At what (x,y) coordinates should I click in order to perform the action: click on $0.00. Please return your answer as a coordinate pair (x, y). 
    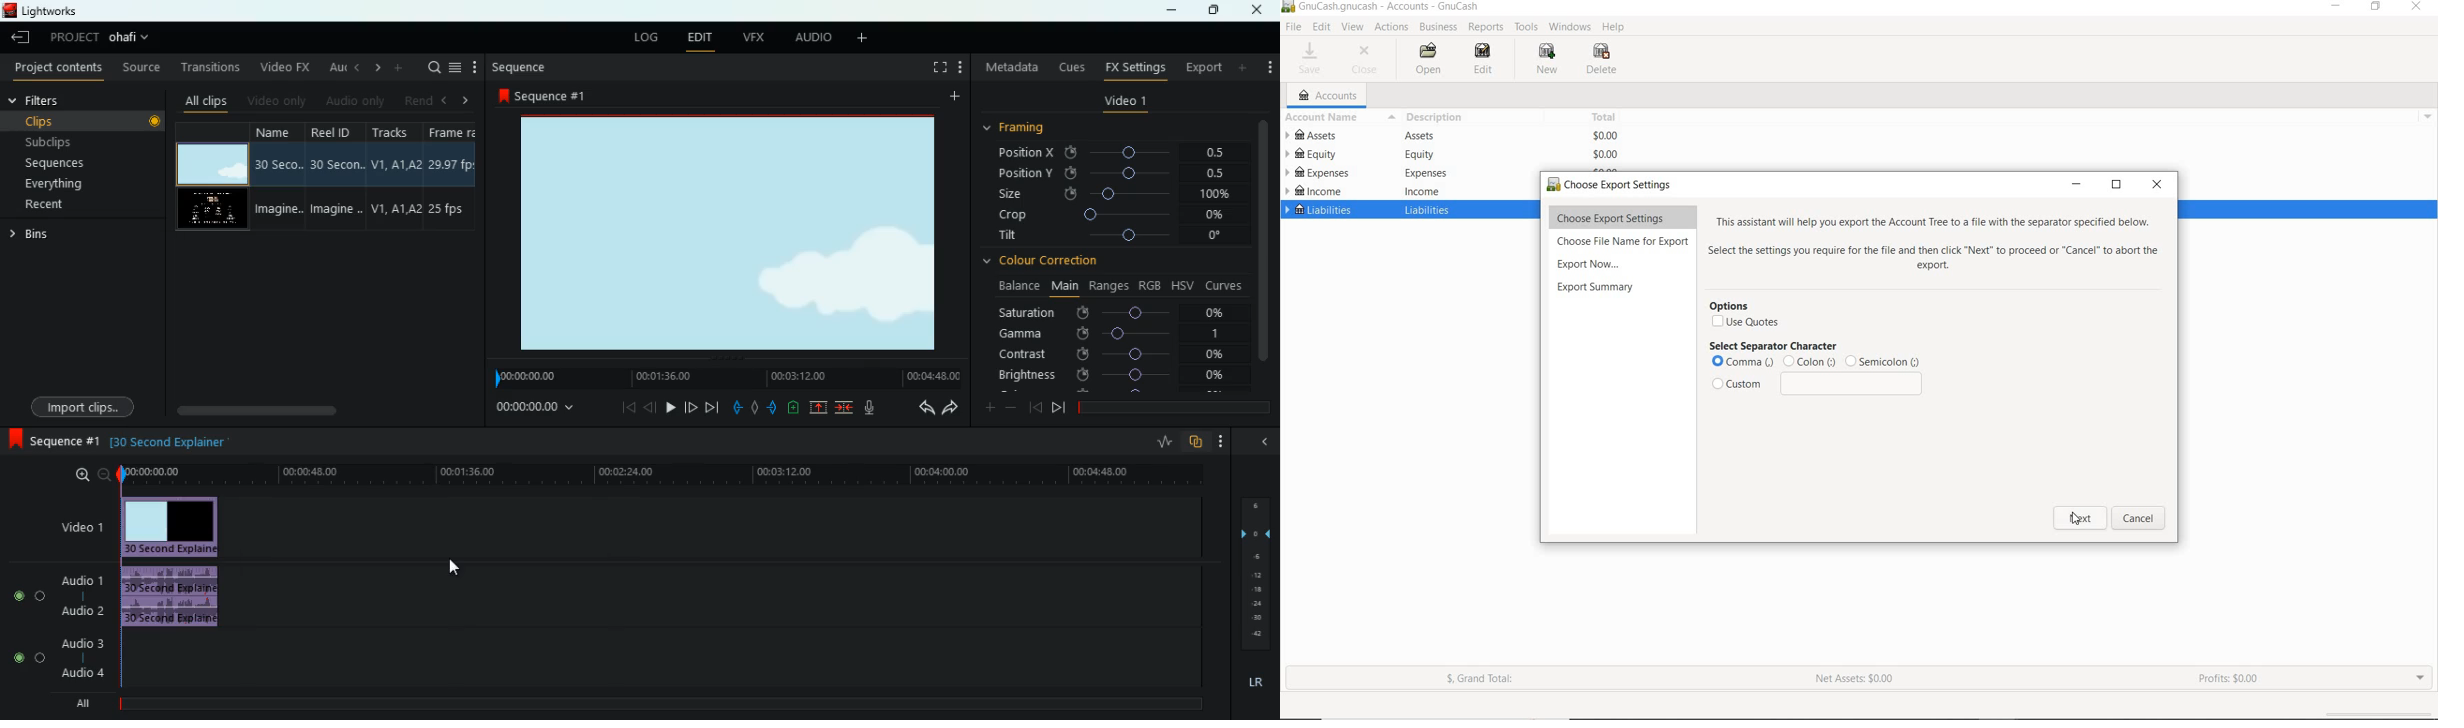
    Looking at the image, I should click on (1607, 154).